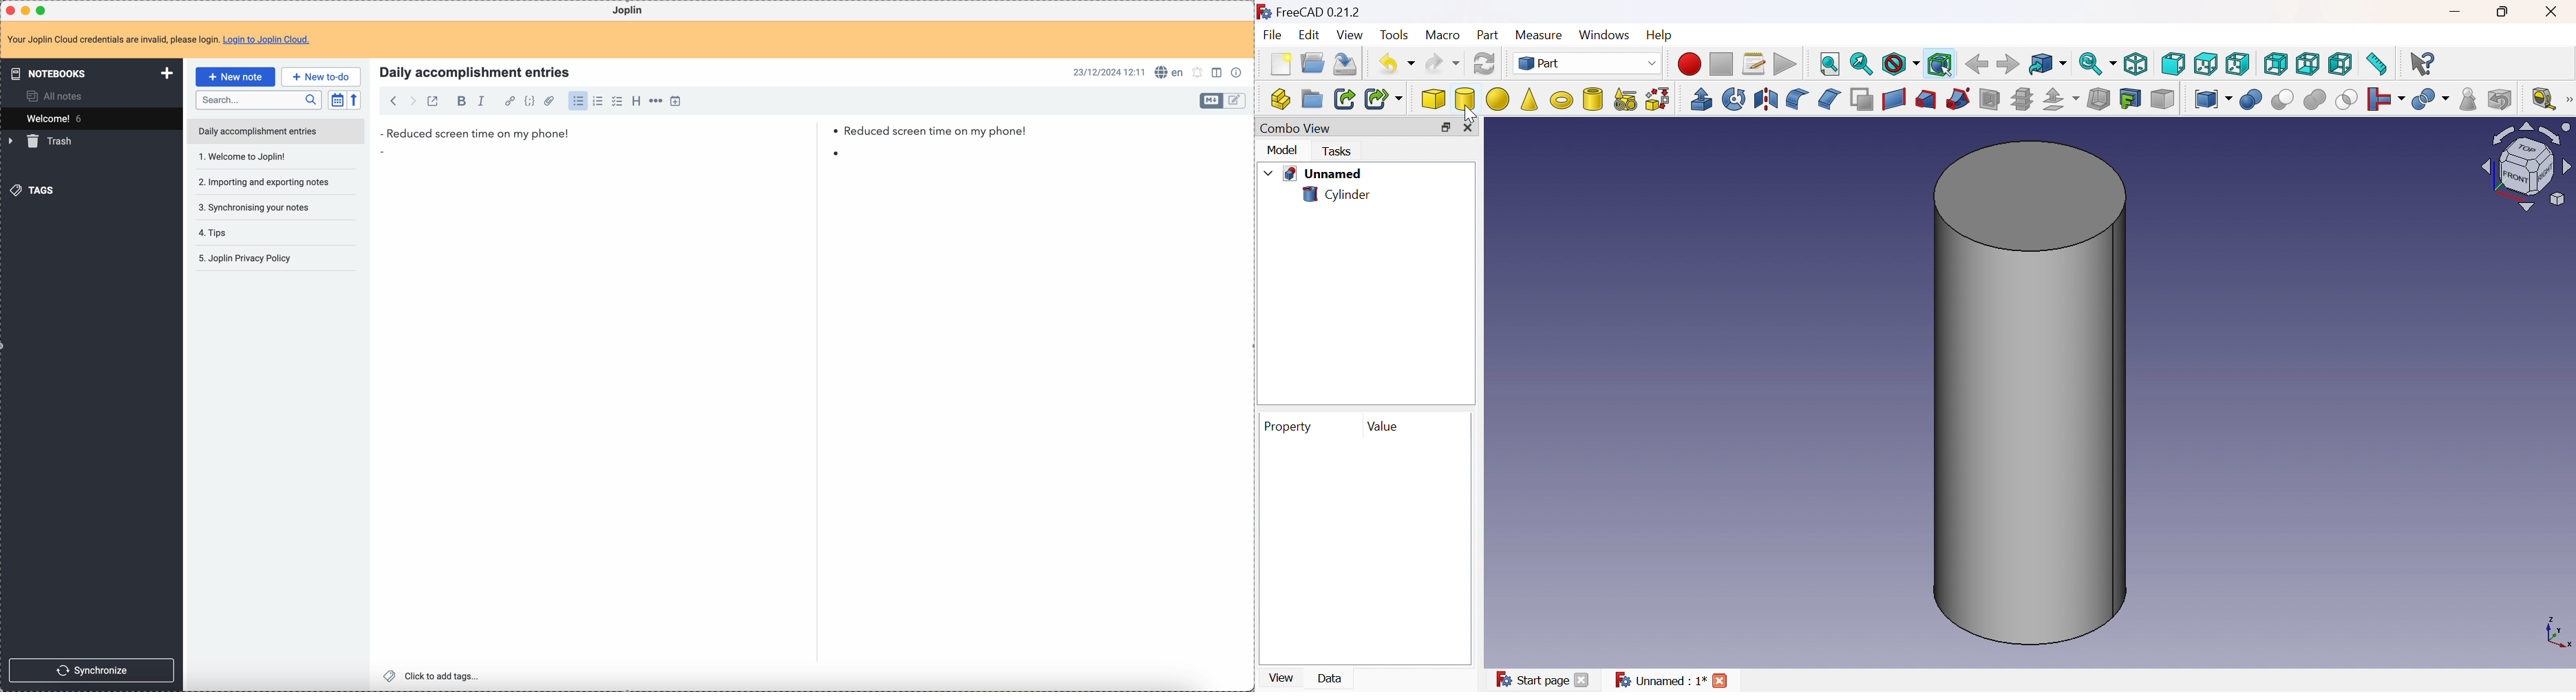 This screenshot has height=700, width=2576. What do you see at coordinates (2031, 393) in the screenshot?
I see `Cylinder` at bounding box center [2031, 393].